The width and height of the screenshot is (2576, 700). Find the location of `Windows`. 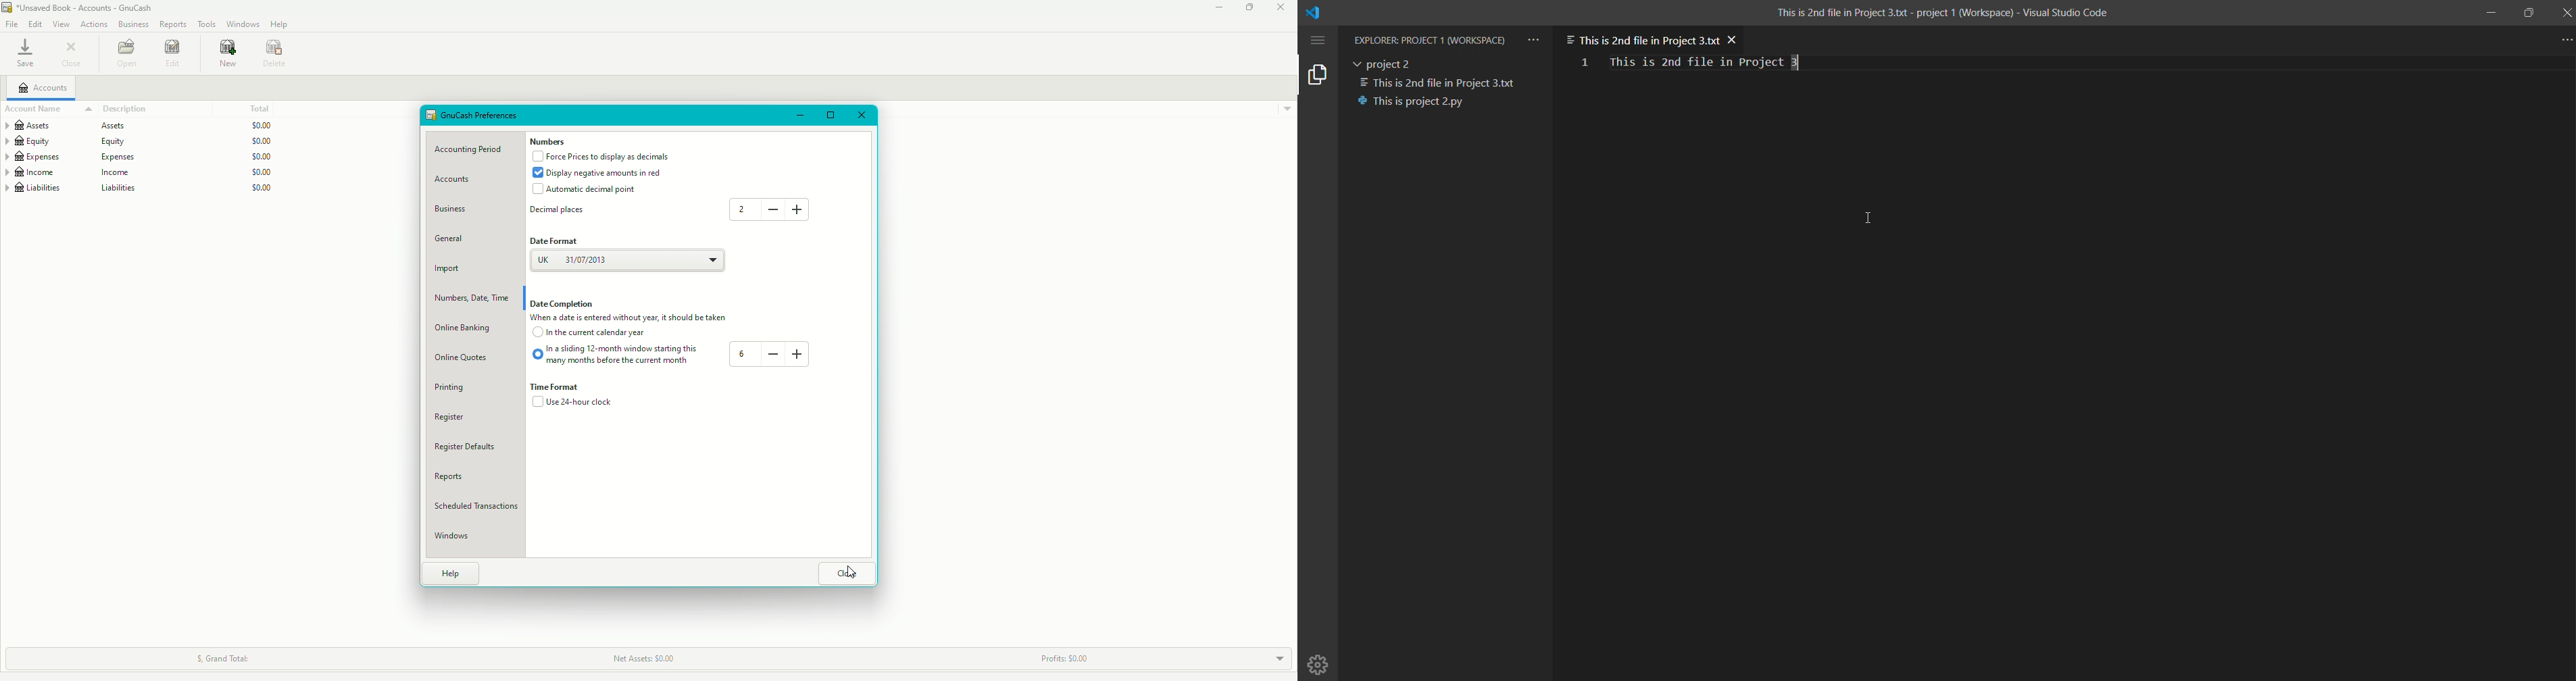

Windows is located at coordinates (242, 24).